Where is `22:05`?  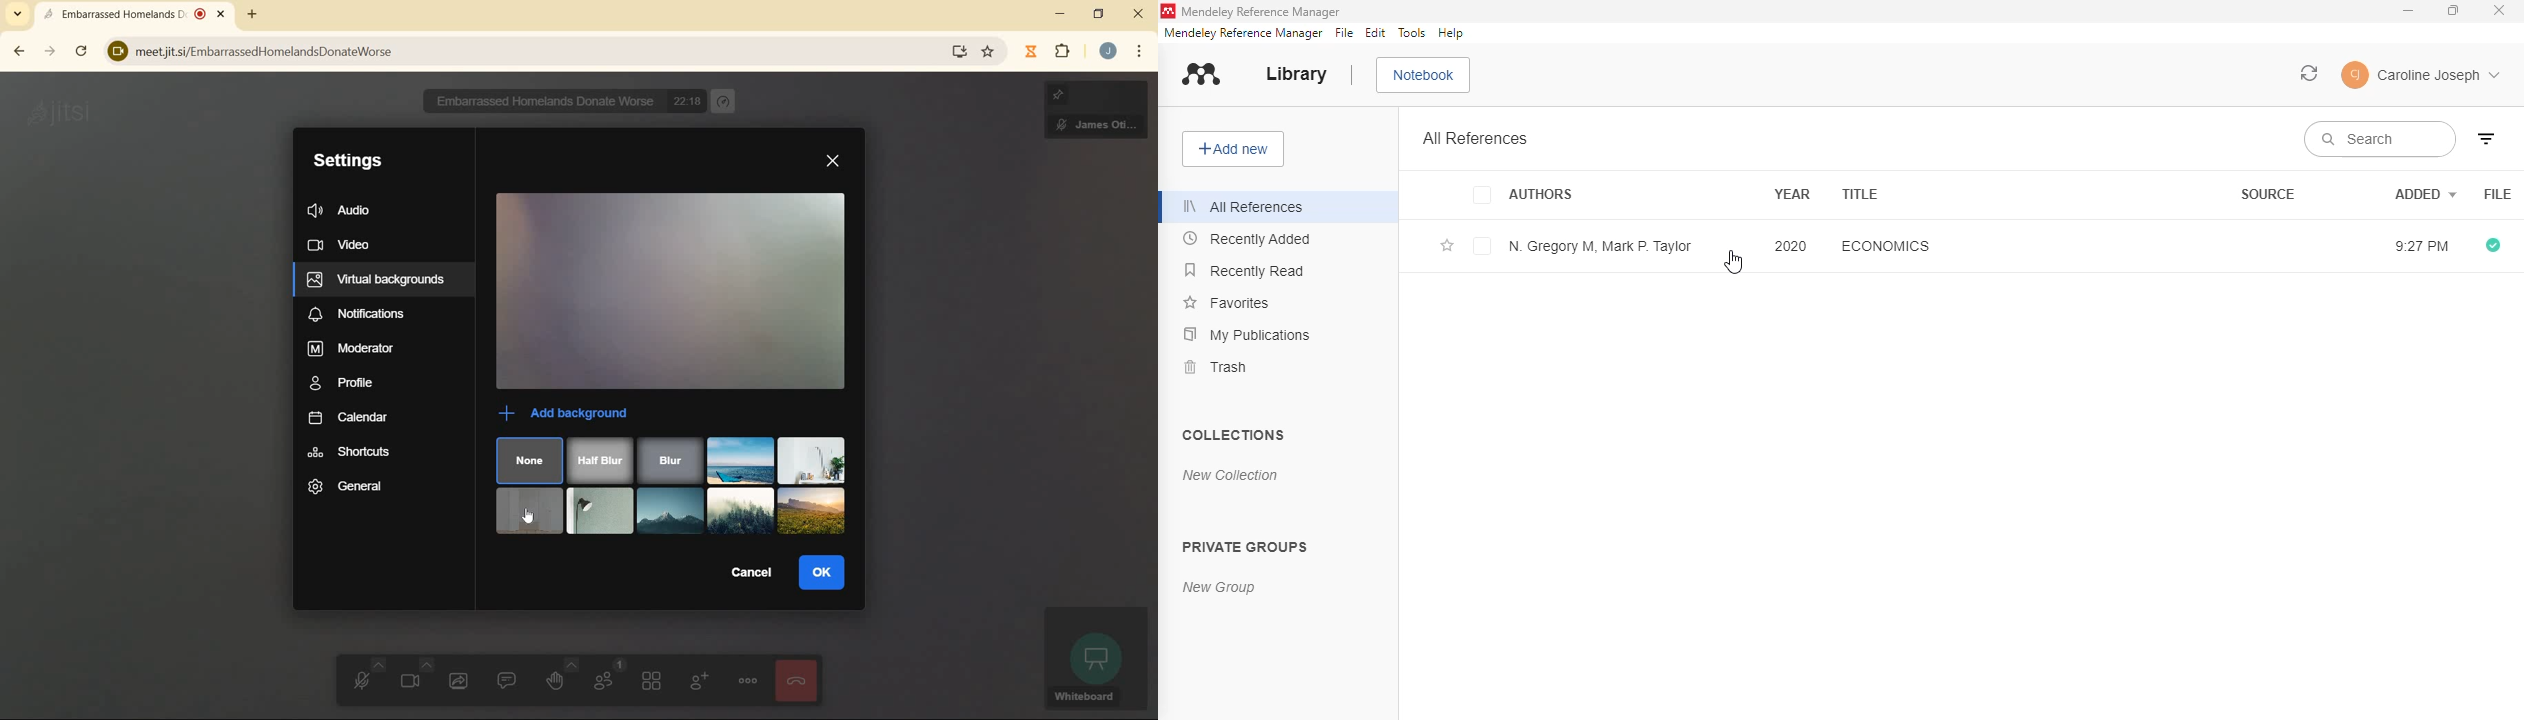
22:05 is located at coordinates (689, 100).